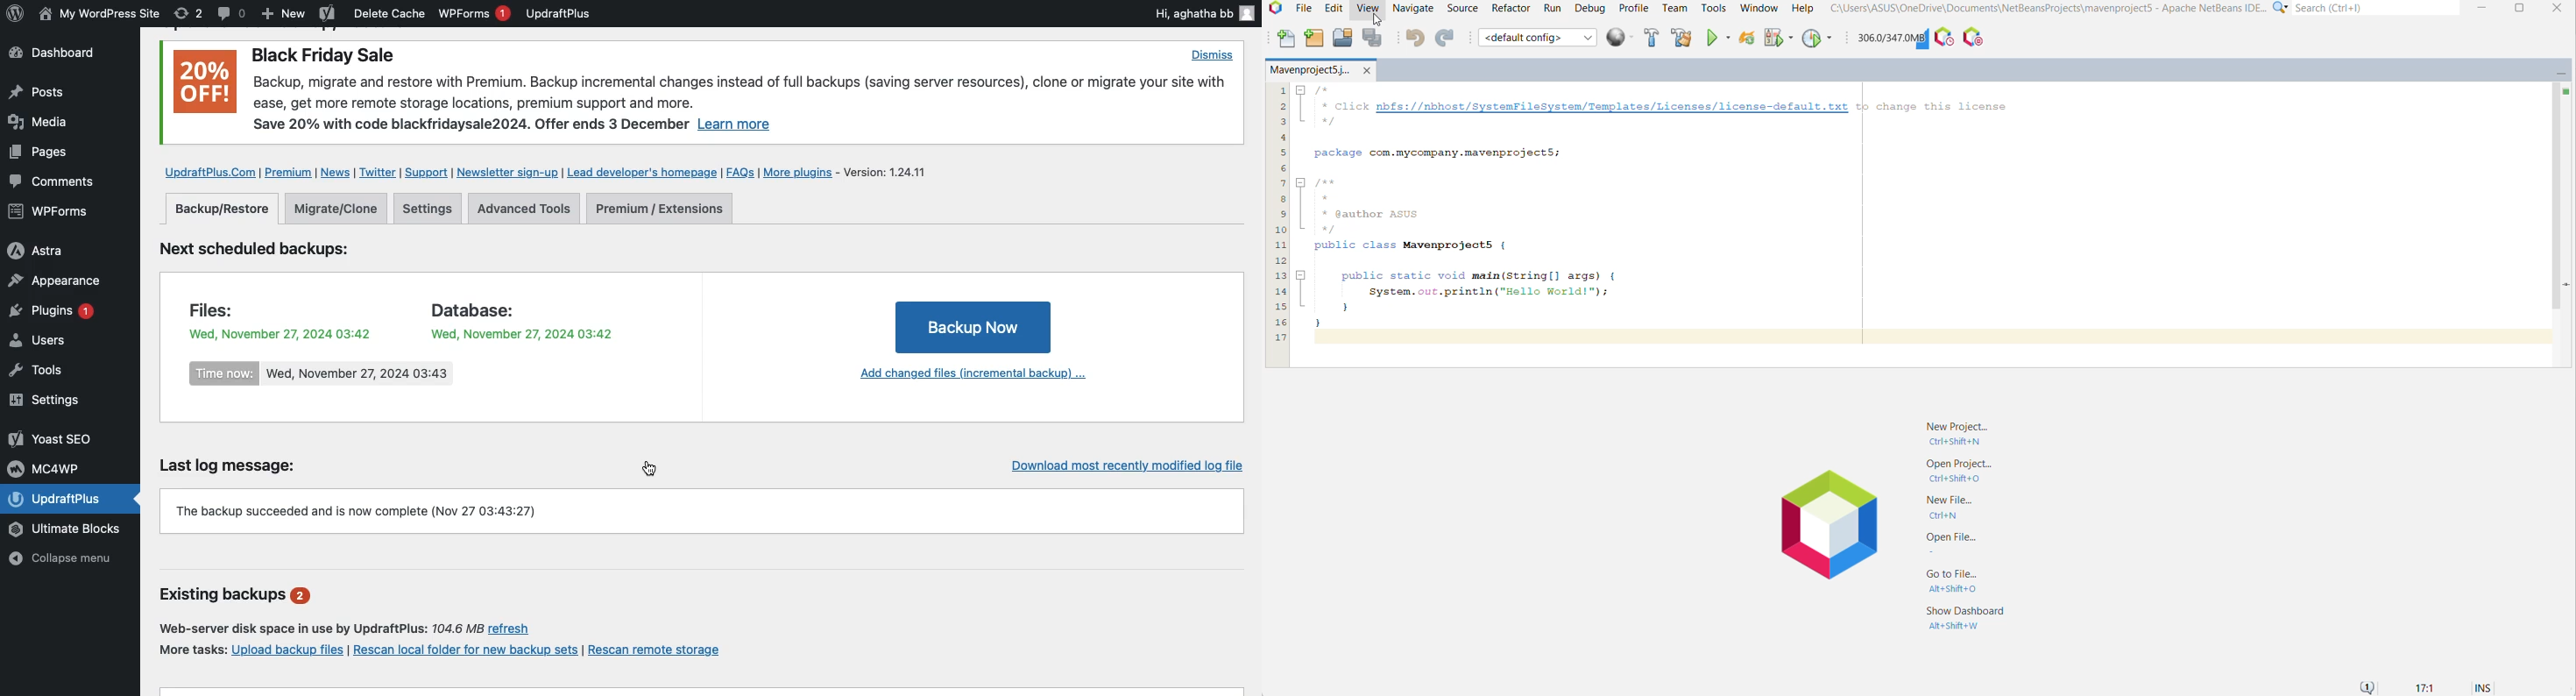 This screenshot has height=700, width=2576. Describe the element at coordinates (72, 558) in the screenshot. I see `Collapse menu` at that location.